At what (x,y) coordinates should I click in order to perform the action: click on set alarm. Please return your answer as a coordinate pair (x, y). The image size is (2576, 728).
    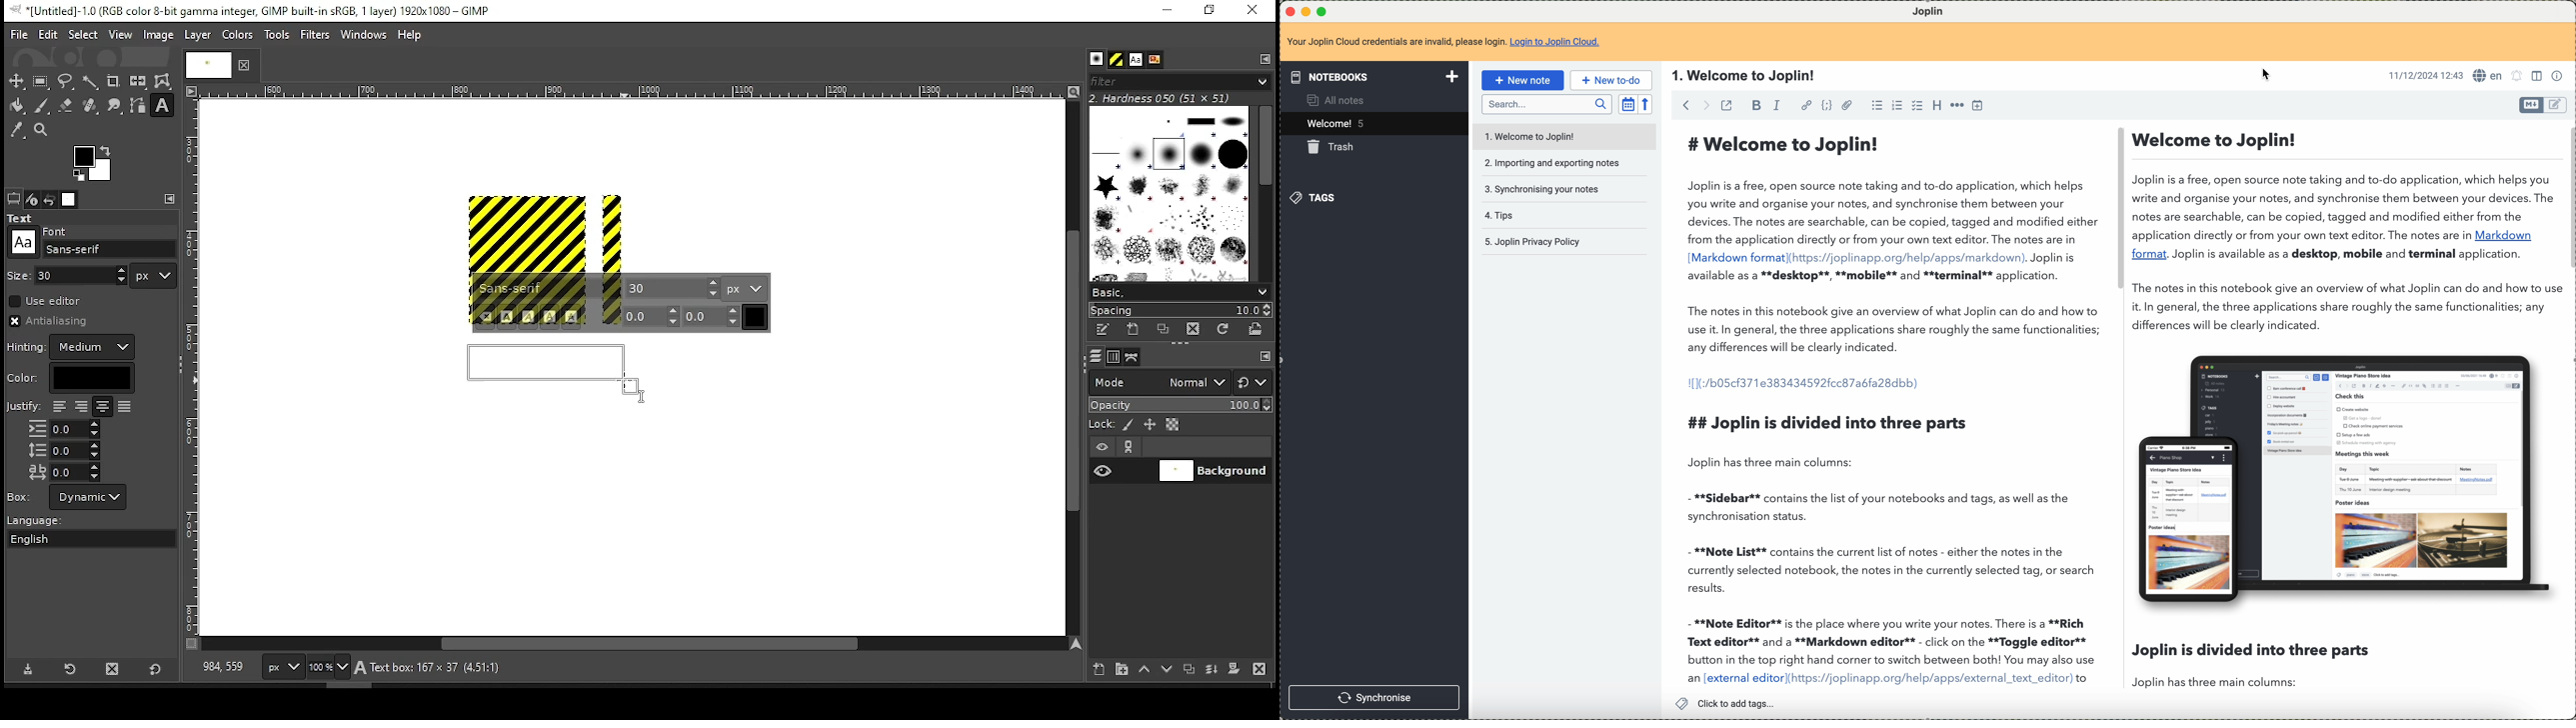
    Looking at the image, I should click on (2519, 76).